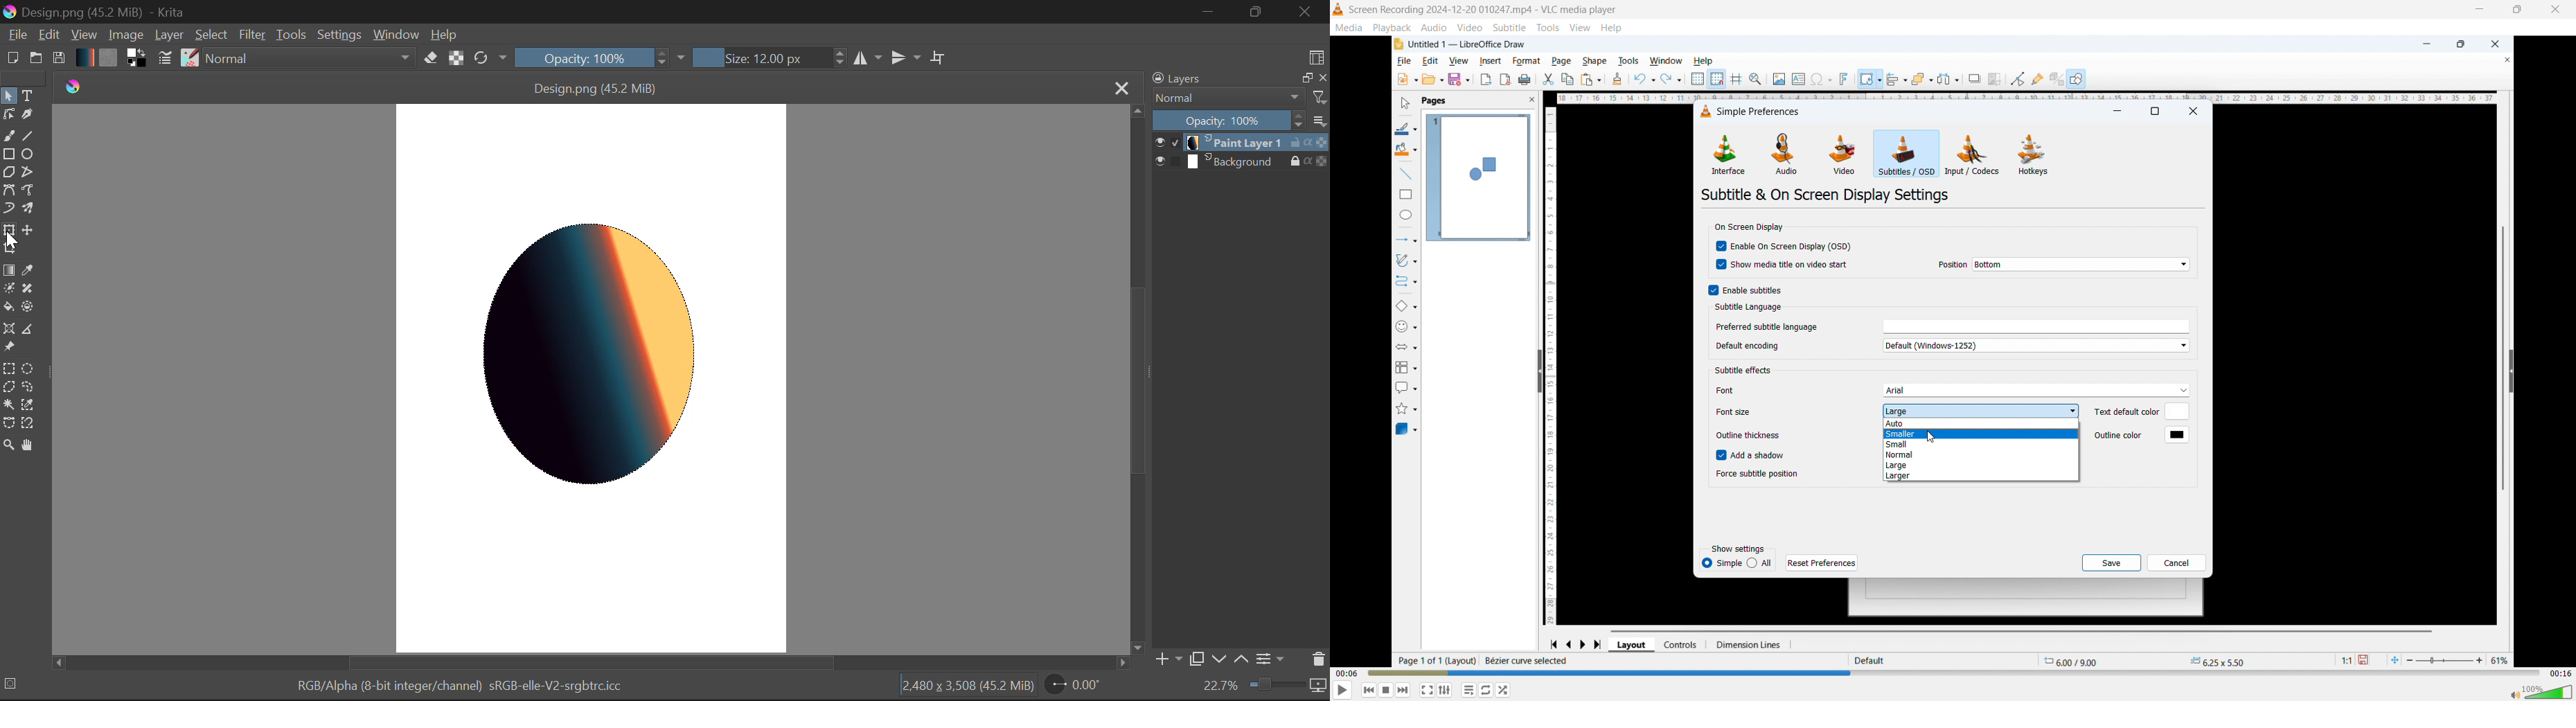 This screenshot has height=728, width=2576. I want to click on Settings, so click(338, 34).